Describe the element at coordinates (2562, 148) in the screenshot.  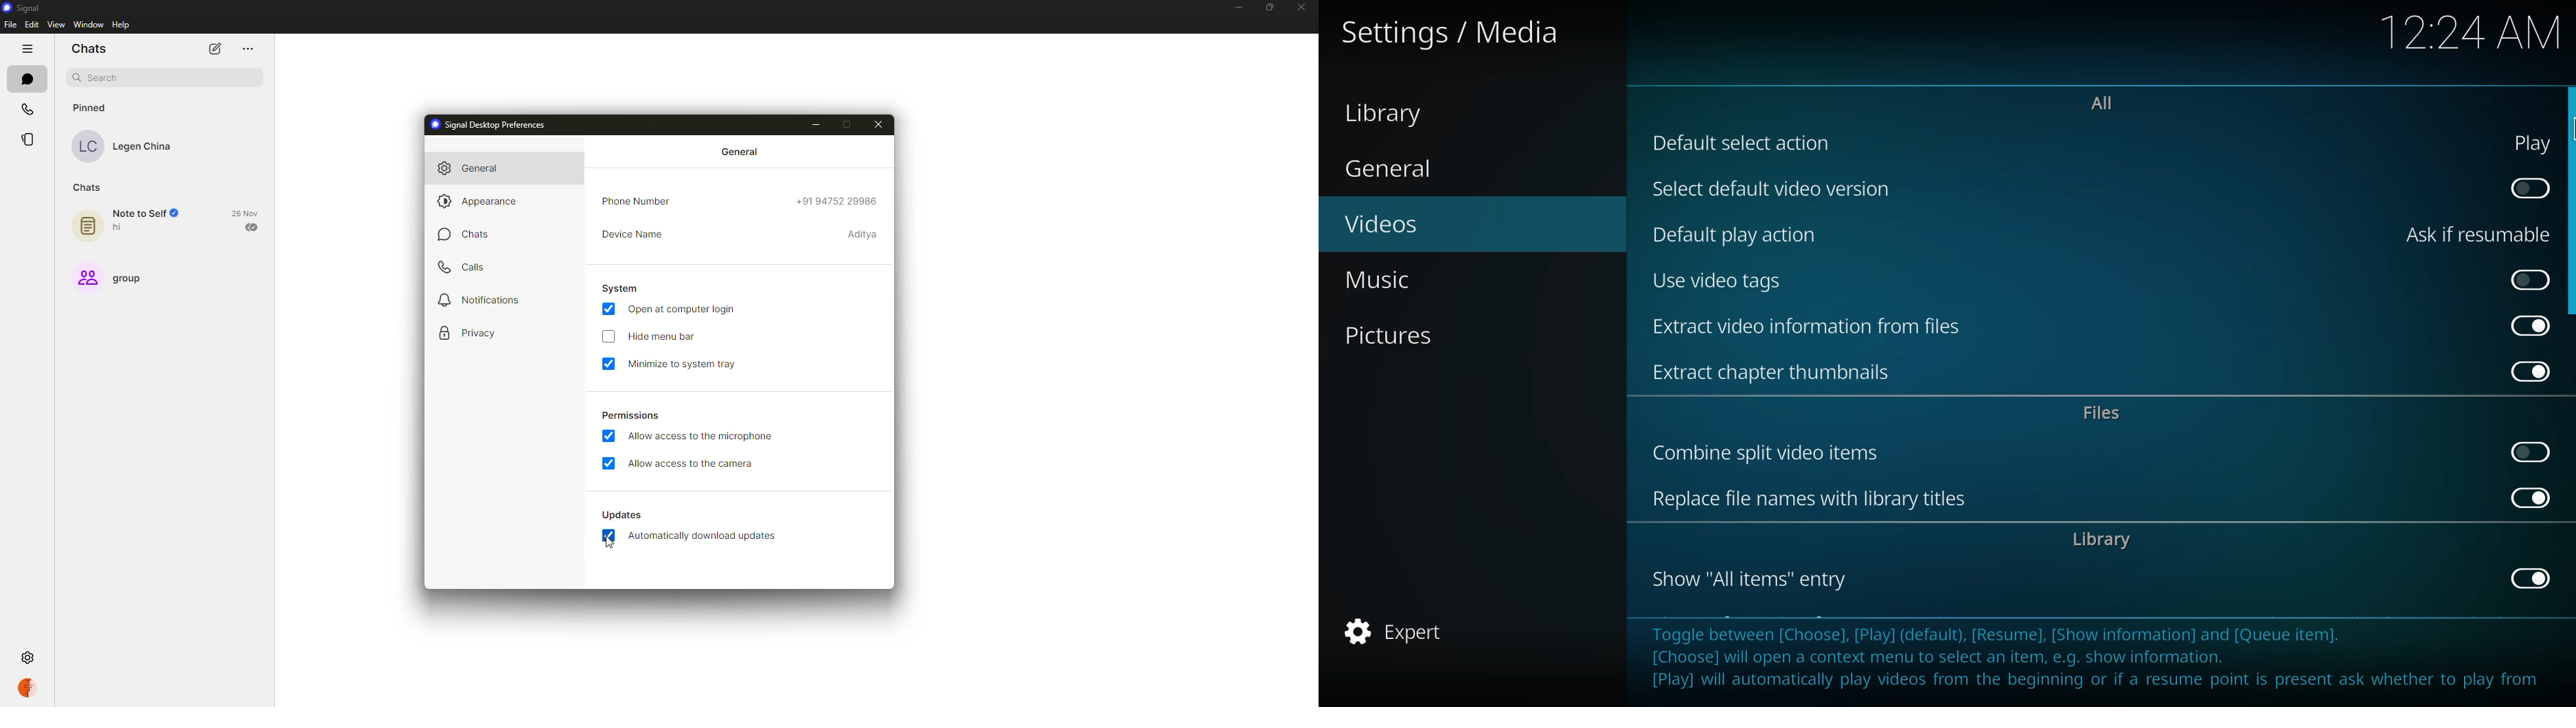
I see `MOUSE_DOWN Cursor` at that location.